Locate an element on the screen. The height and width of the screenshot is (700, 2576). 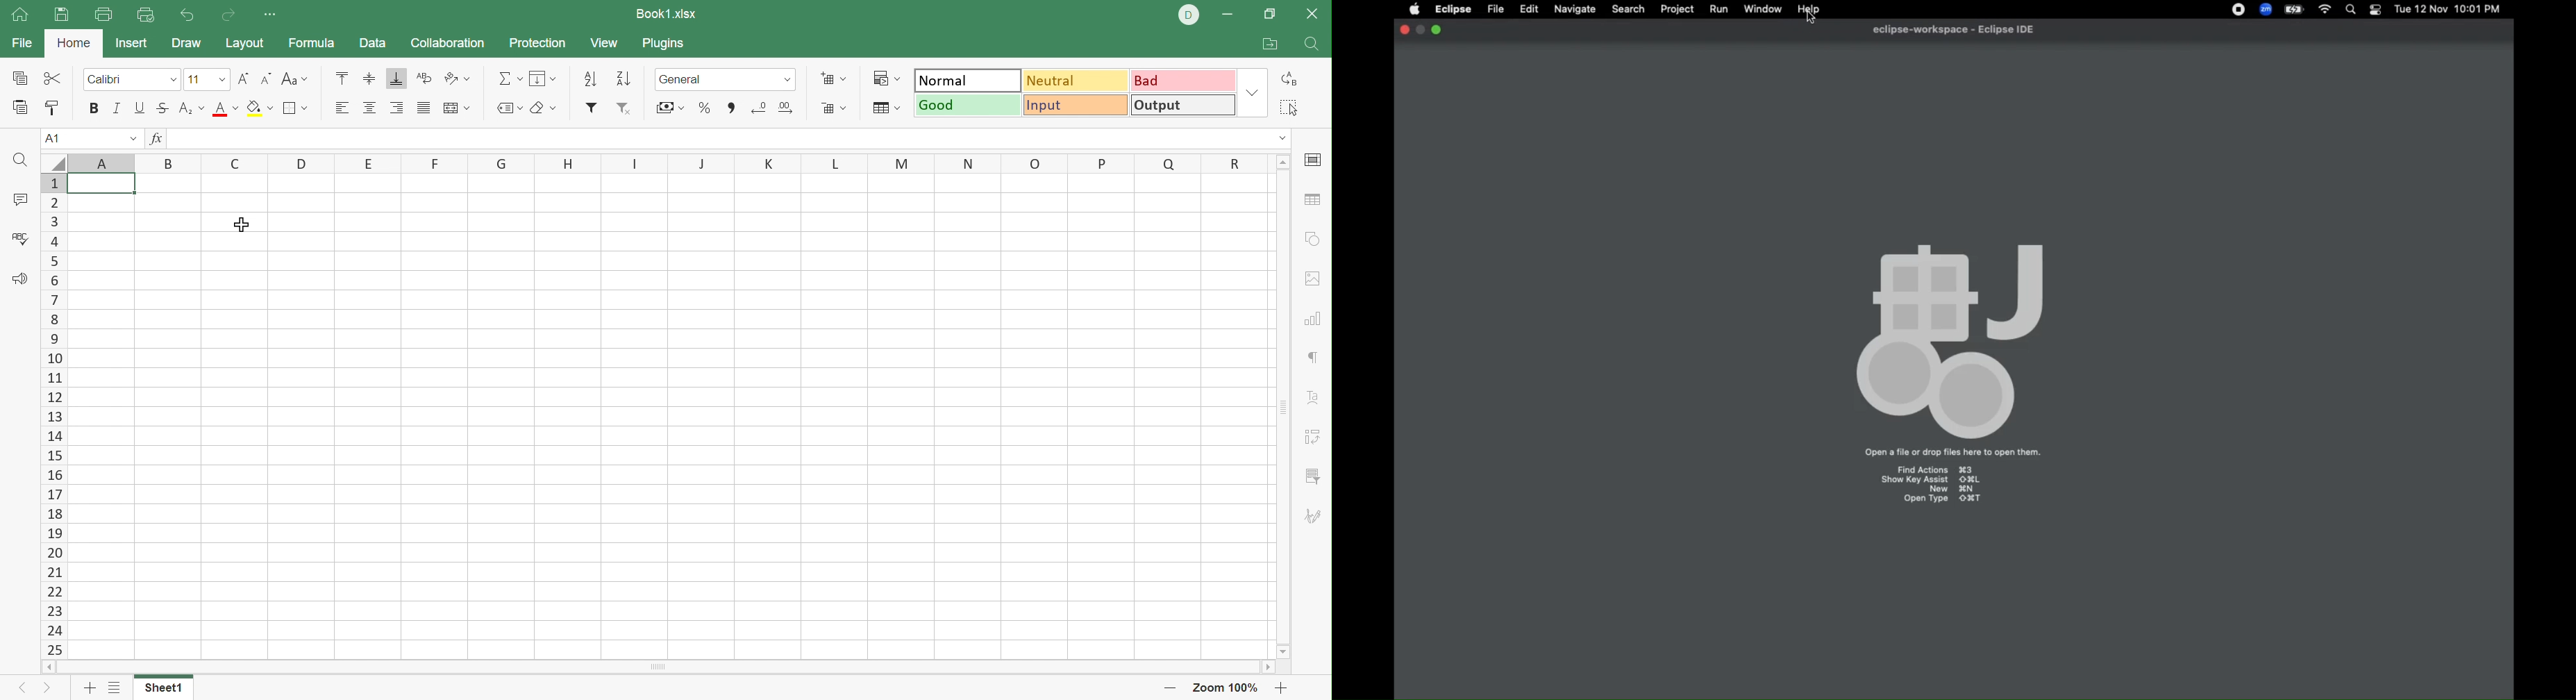
Find is located at coordinates (1310, 44).